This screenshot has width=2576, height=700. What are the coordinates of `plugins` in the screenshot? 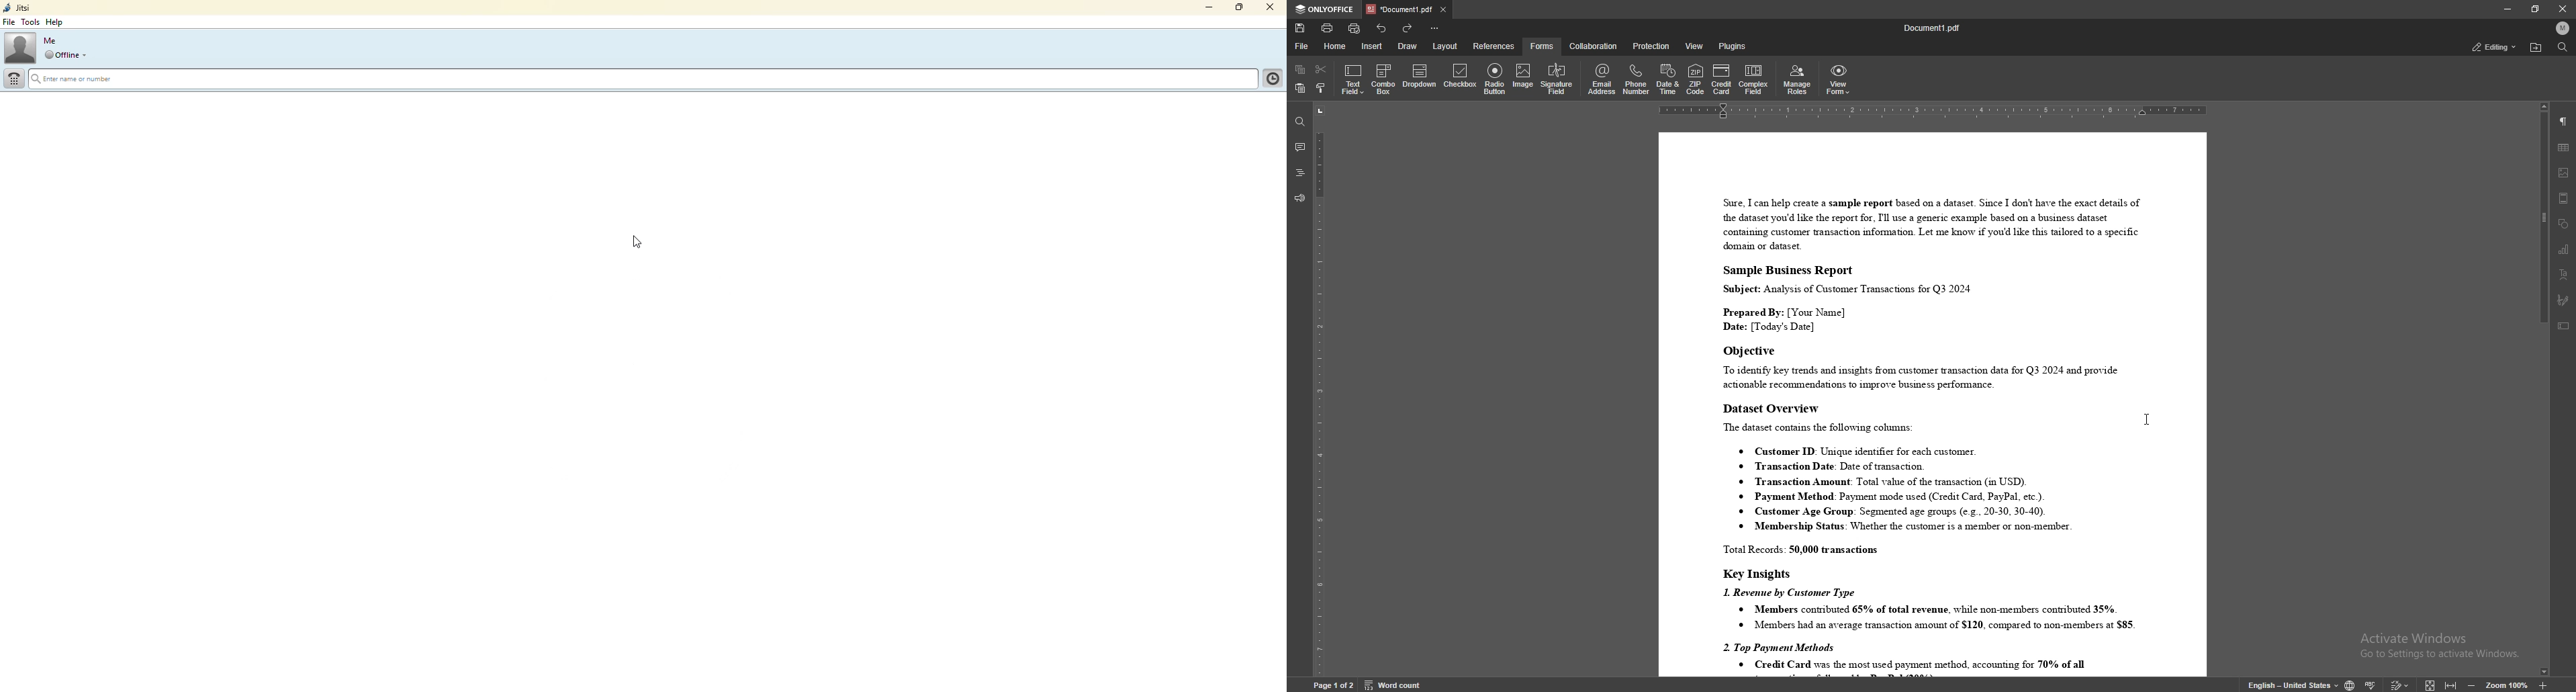 It's located at (1734, 46).